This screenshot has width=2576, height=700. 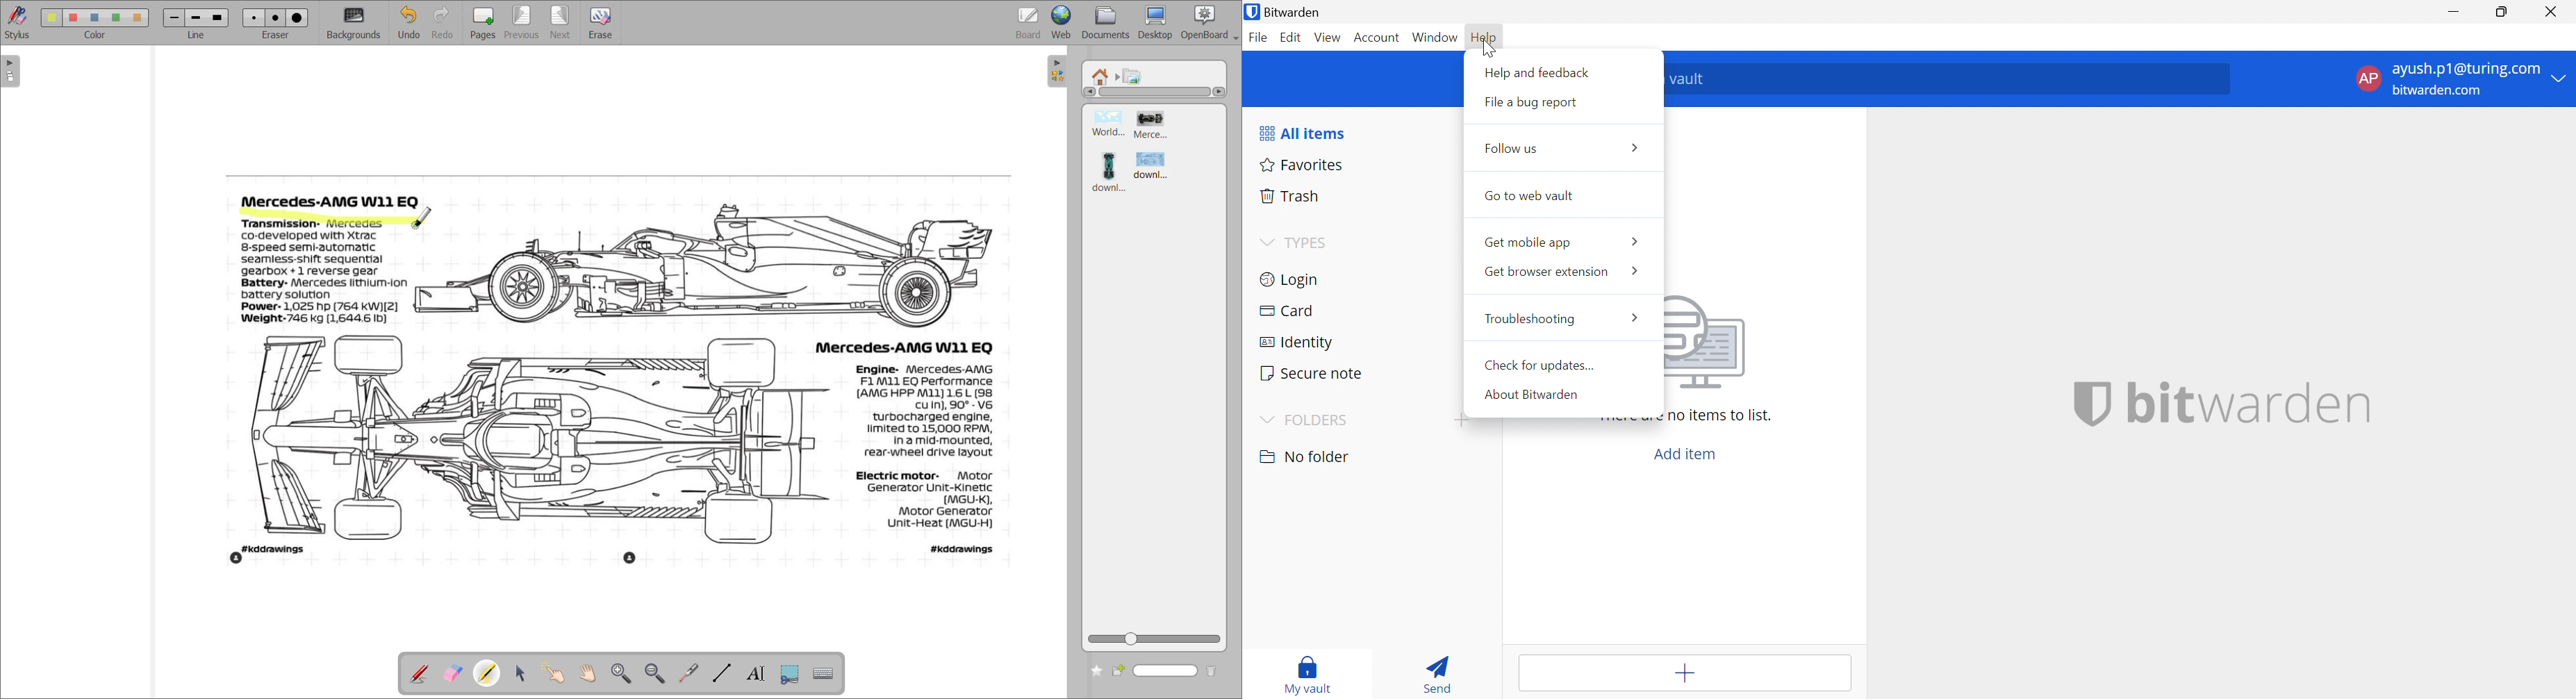 I want to click on Image, so click(x=1718, y=343).